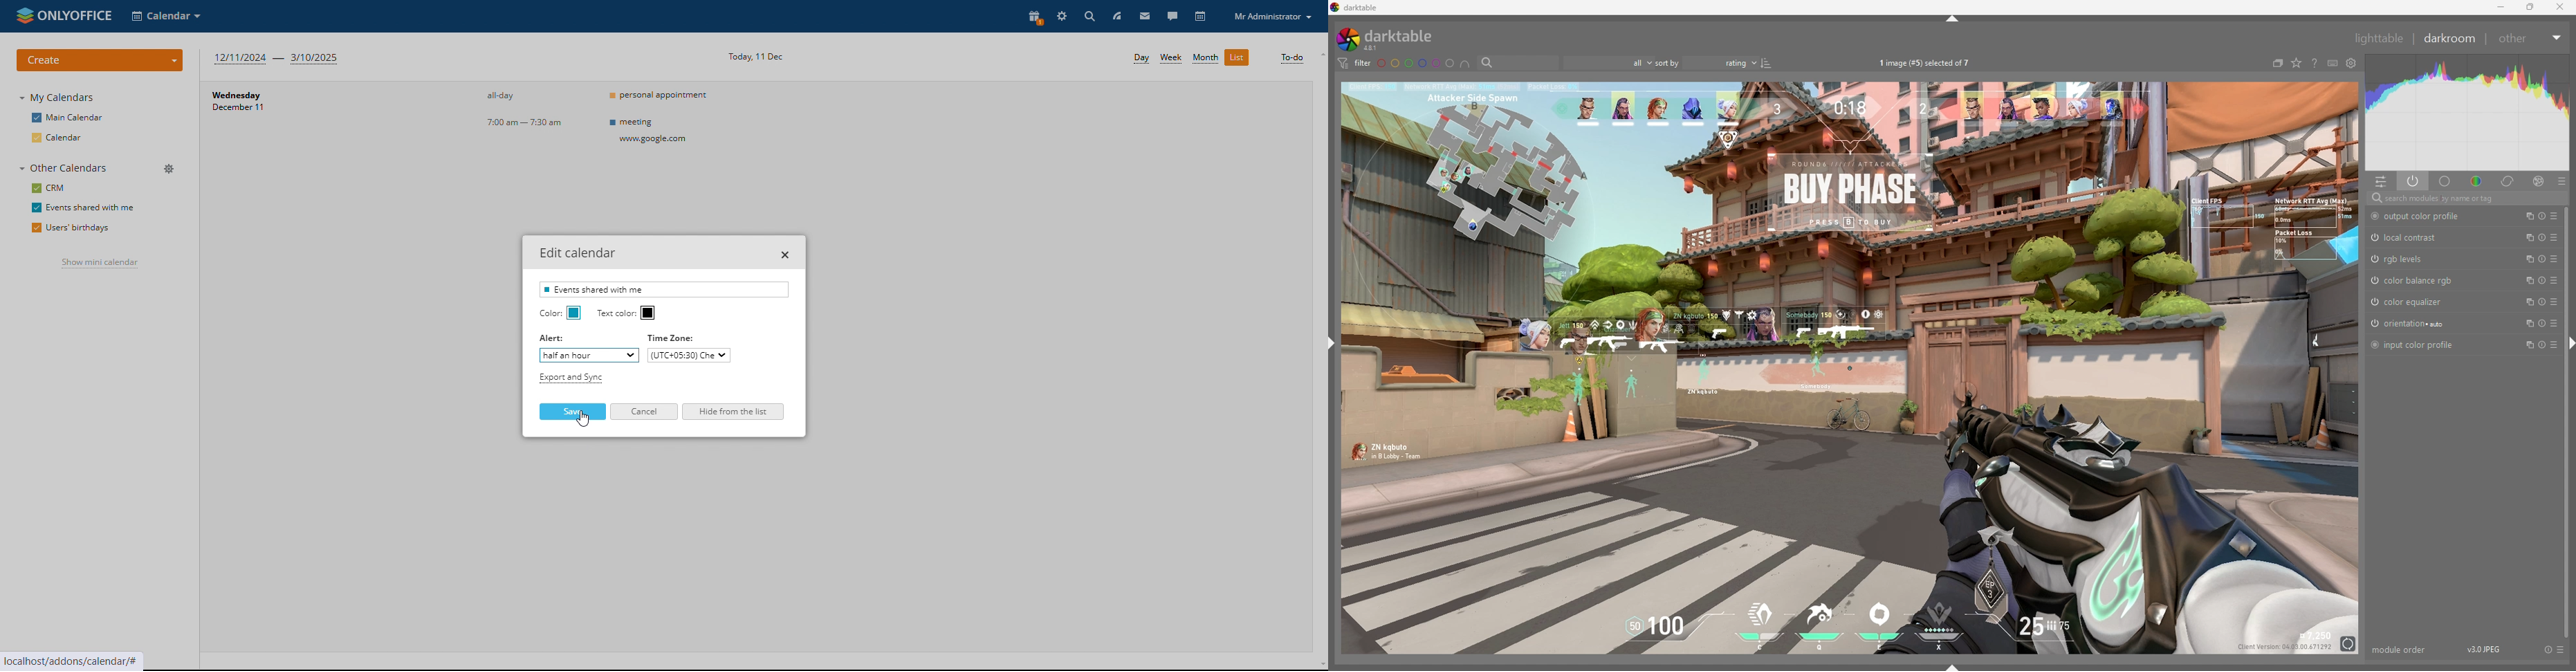  Describe the element at coordinates (2528, 281) in the screenshot. I see `multiple instances action` at that location.